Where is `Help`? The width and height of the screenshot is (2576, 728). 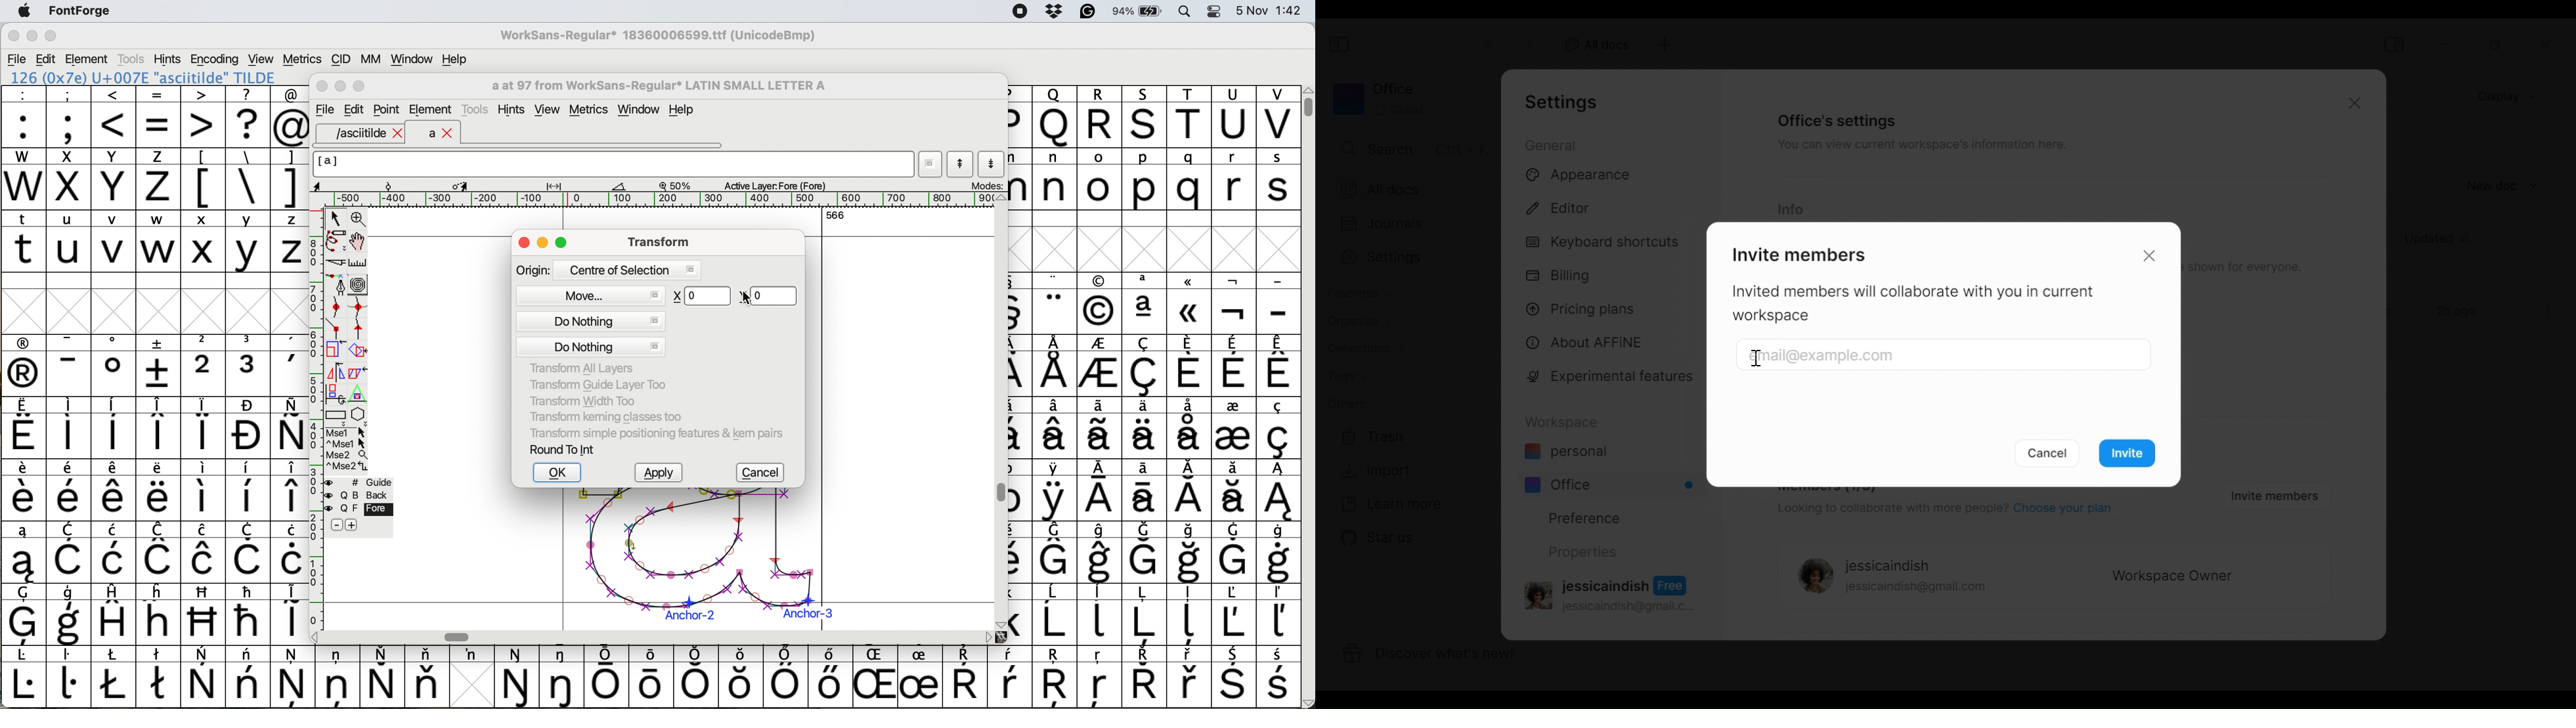 Help is located at coordinates (681, 111).